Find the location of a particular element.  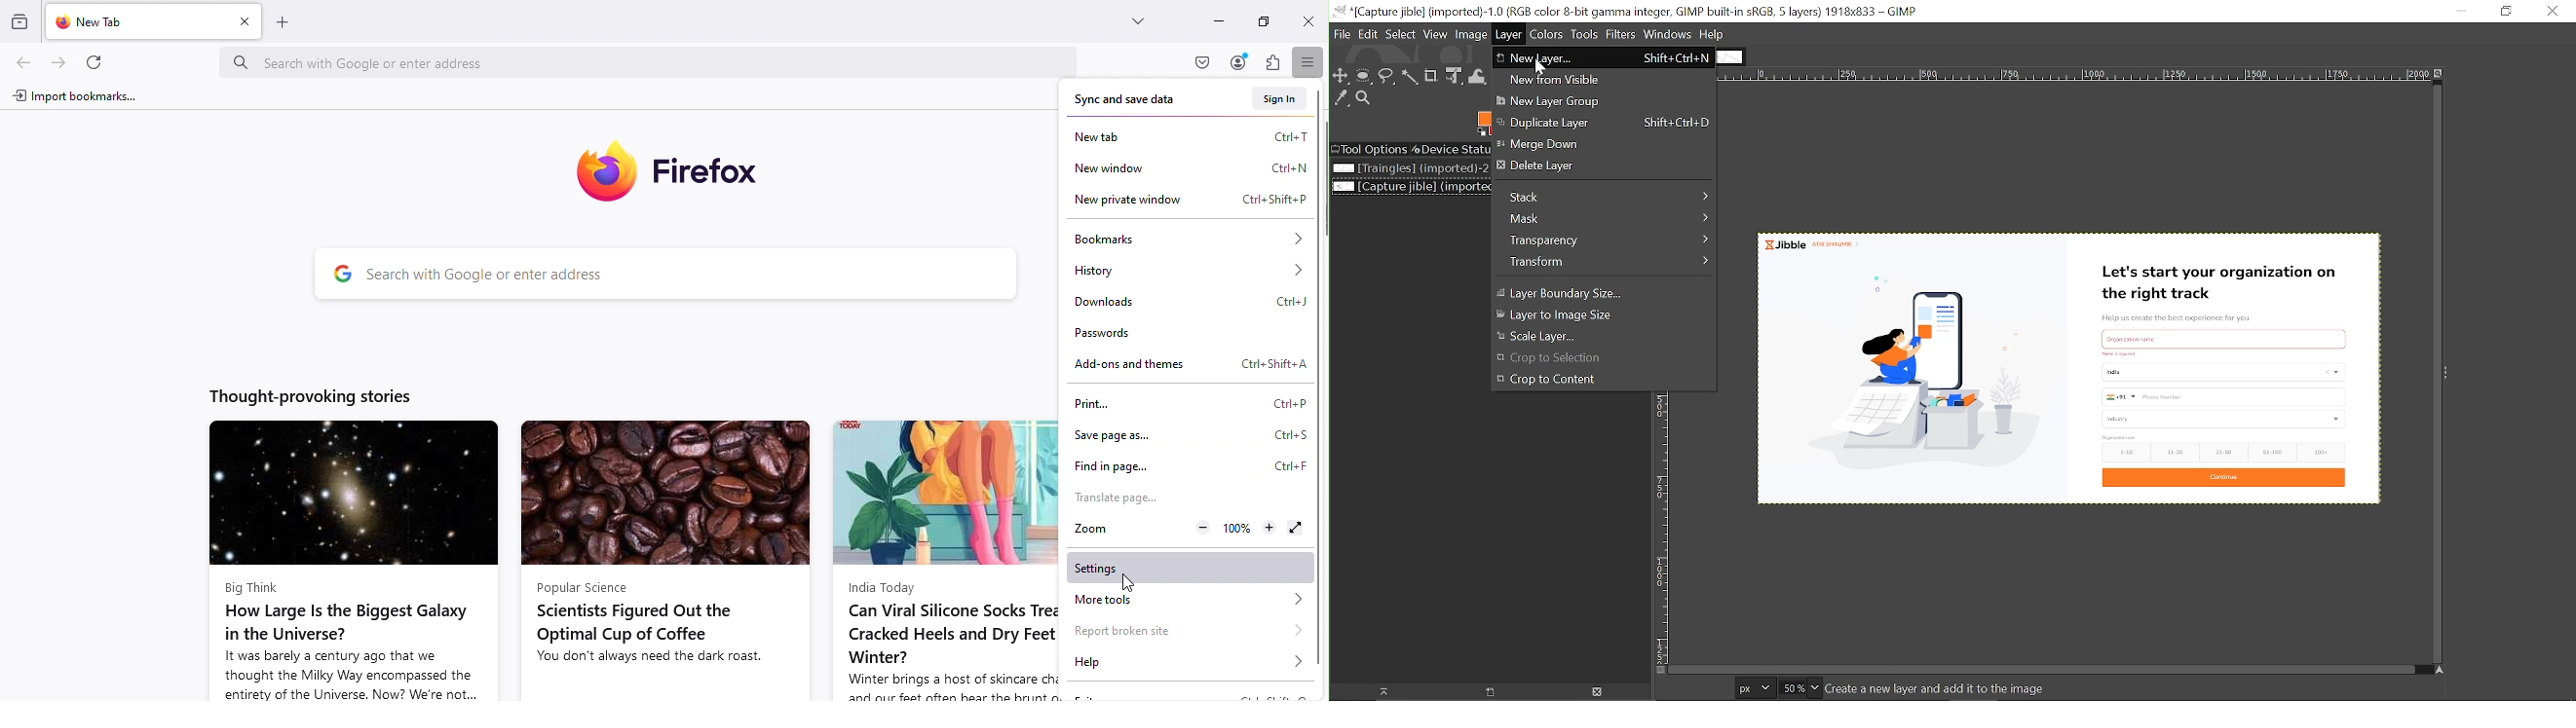

Settings is located at coordinates (1193, 569).